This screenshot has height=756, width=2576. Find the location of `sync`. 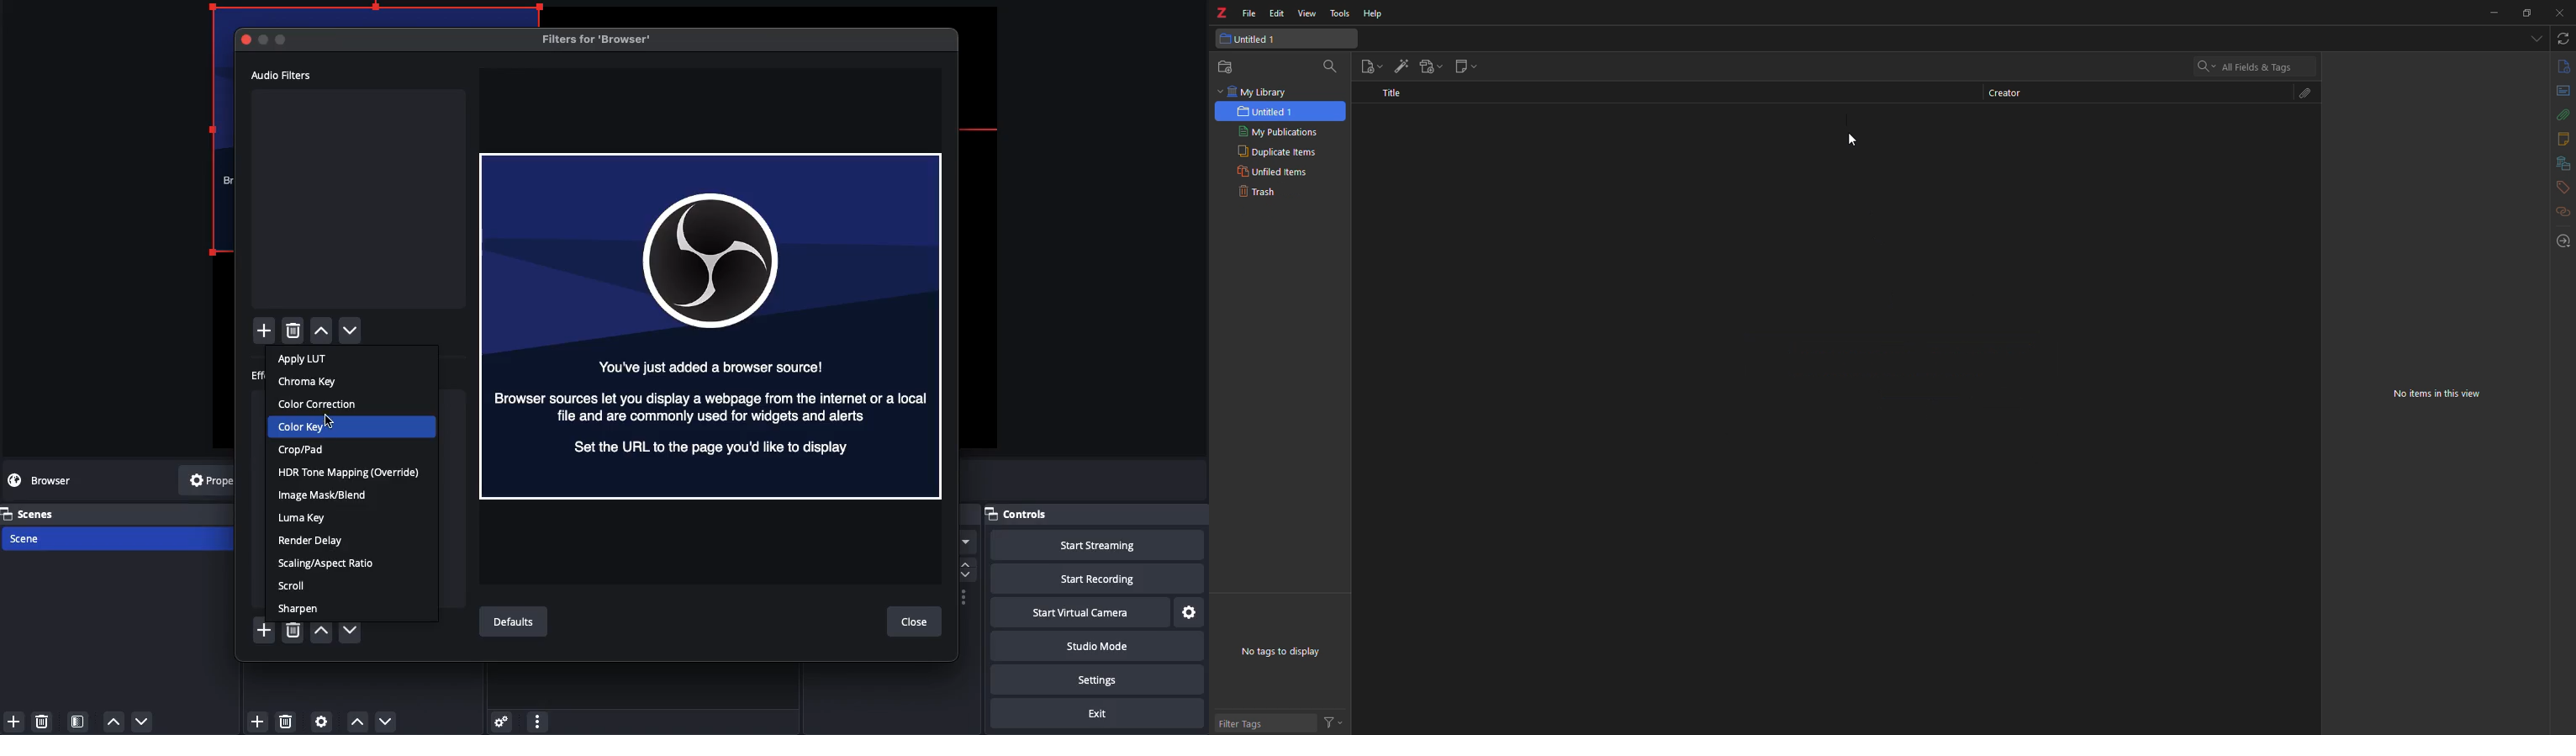

sync is located at coordinates (2562, 38).